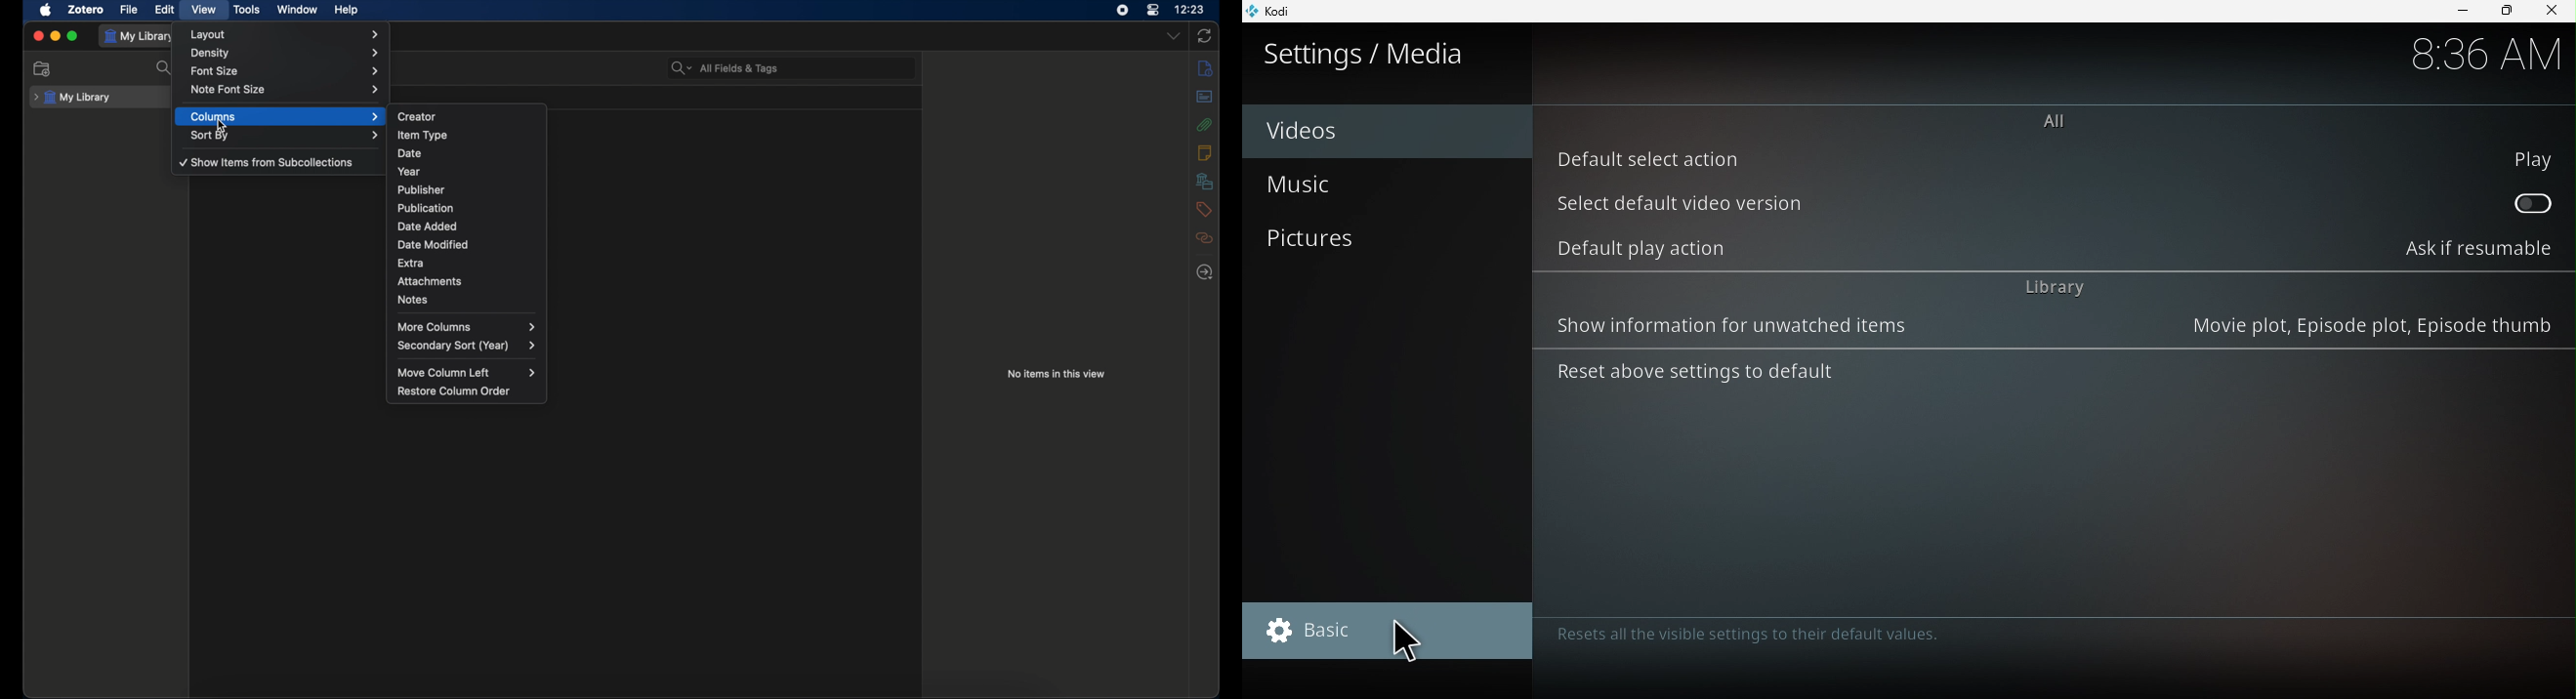 The width and height of the screenshot is (2576, 700). Describe the element at coordinates (248, 10) in the screenshot. I see `tools` at that location.